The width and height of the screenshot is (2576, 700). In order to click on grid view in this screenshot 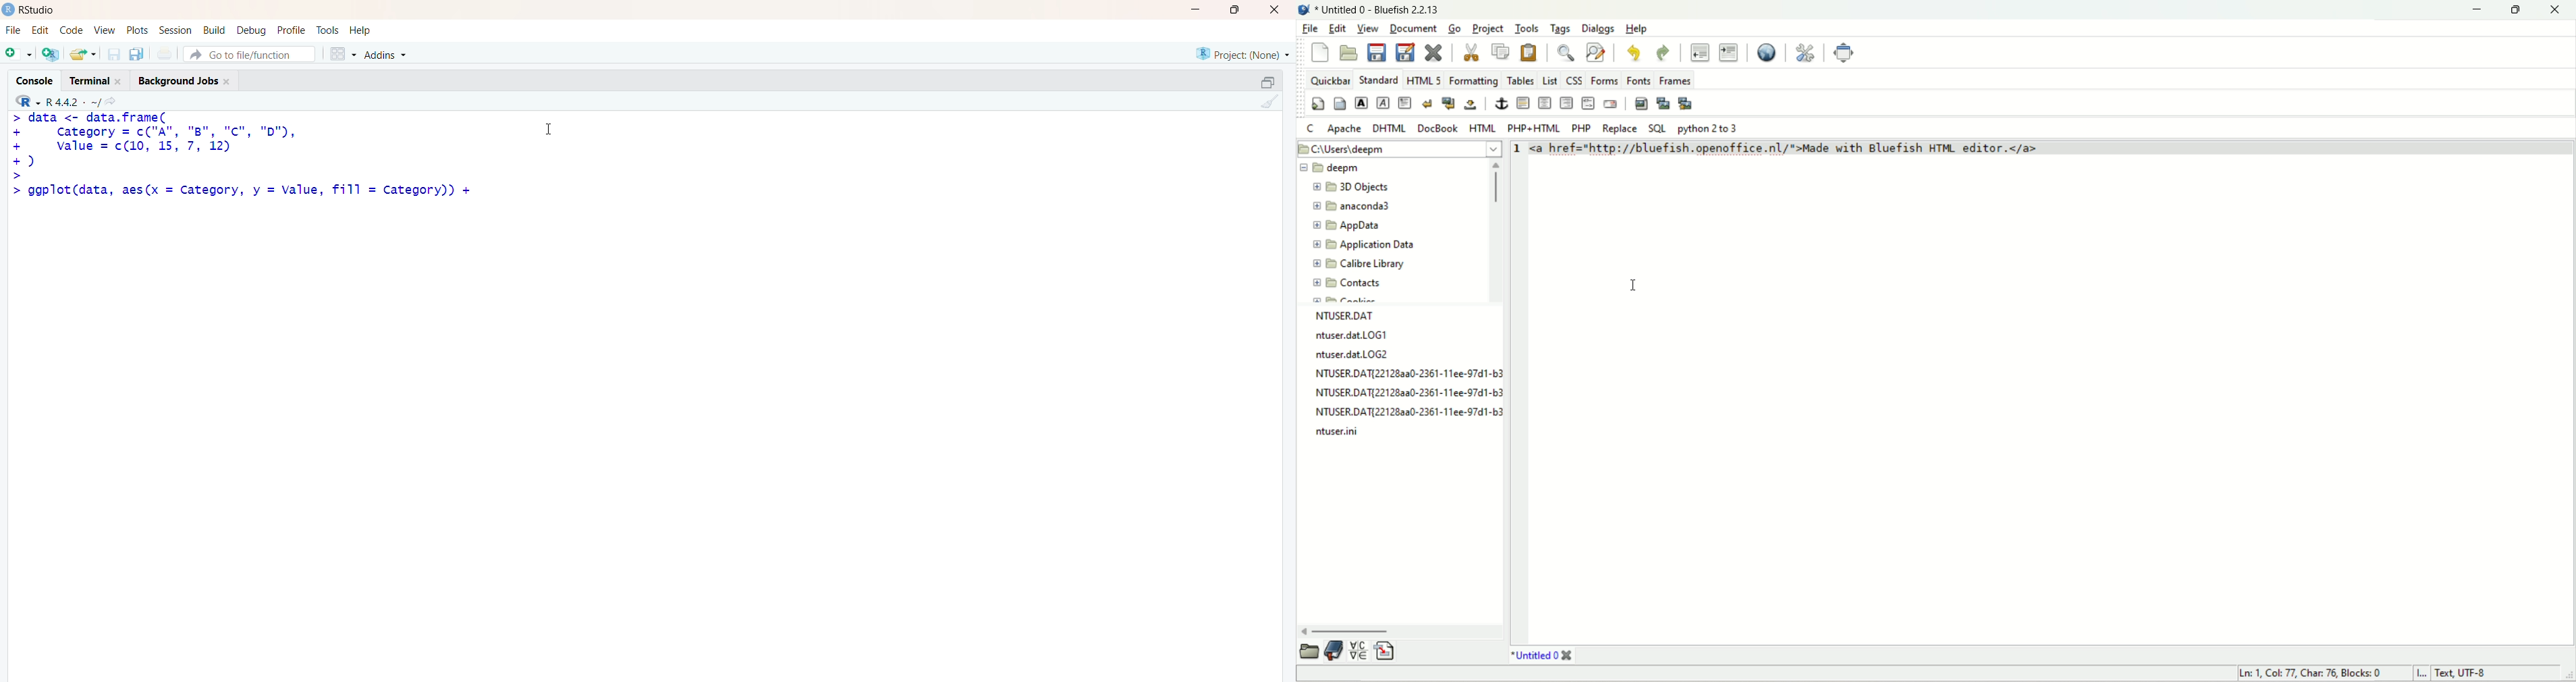, I will do `click(342, 53)`.